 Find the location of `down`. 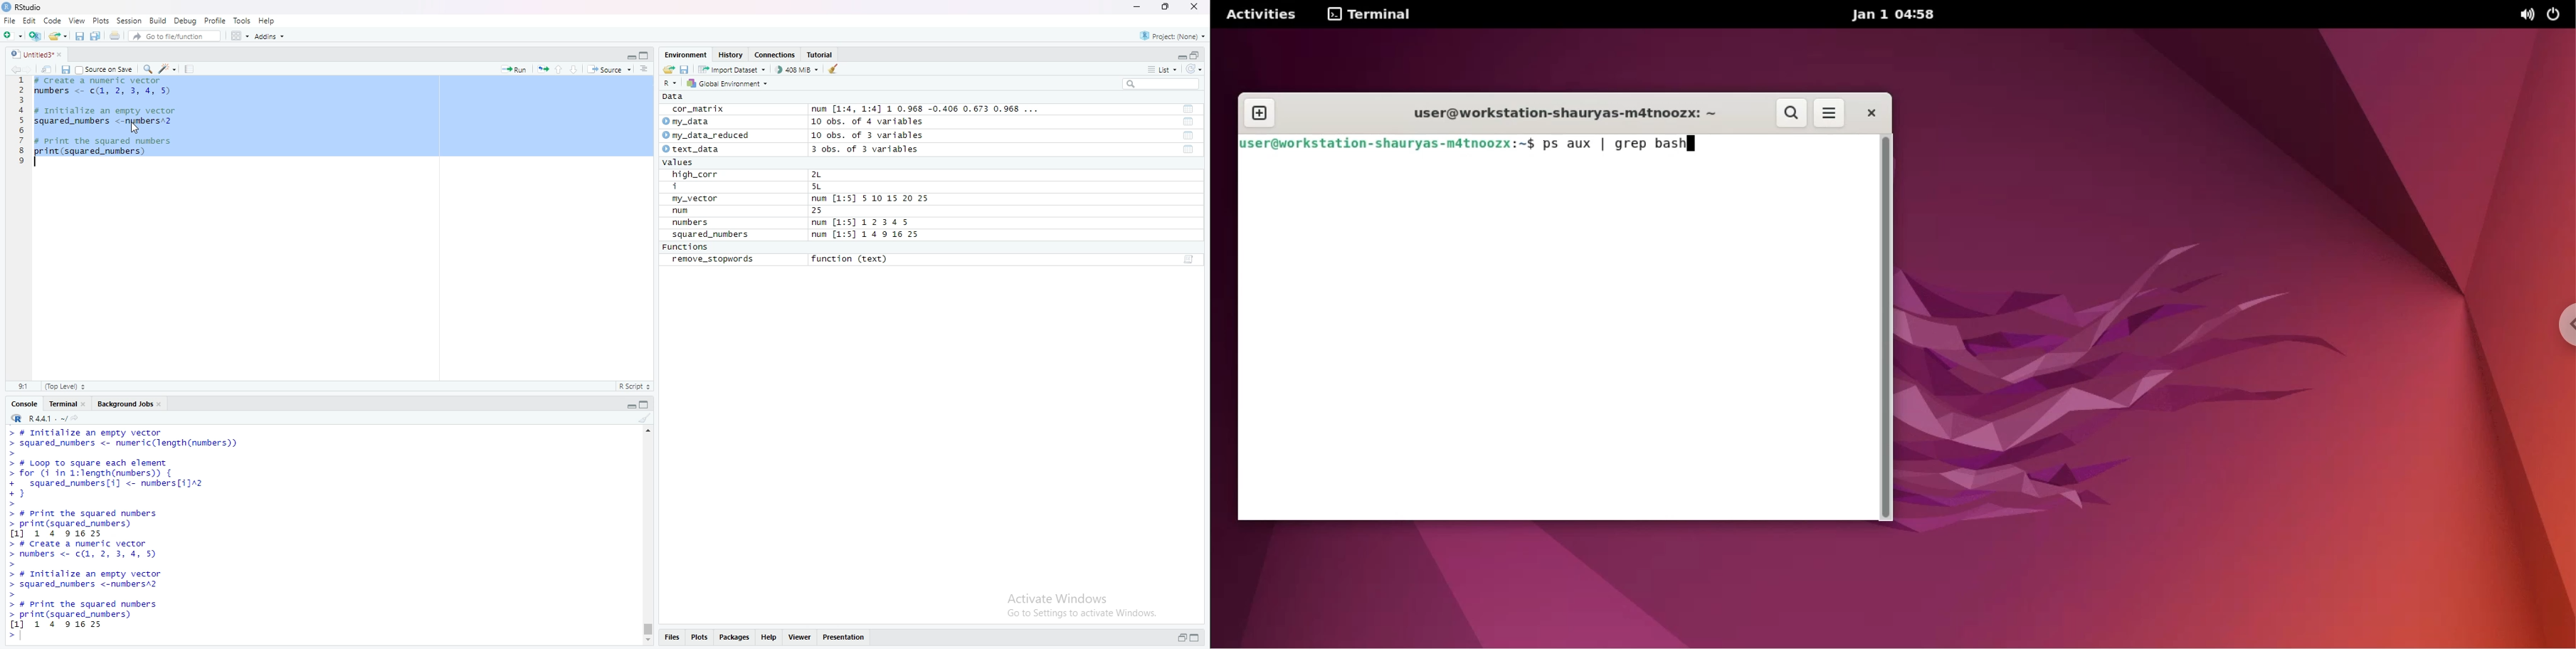

down is located at coordinates (575, 69).